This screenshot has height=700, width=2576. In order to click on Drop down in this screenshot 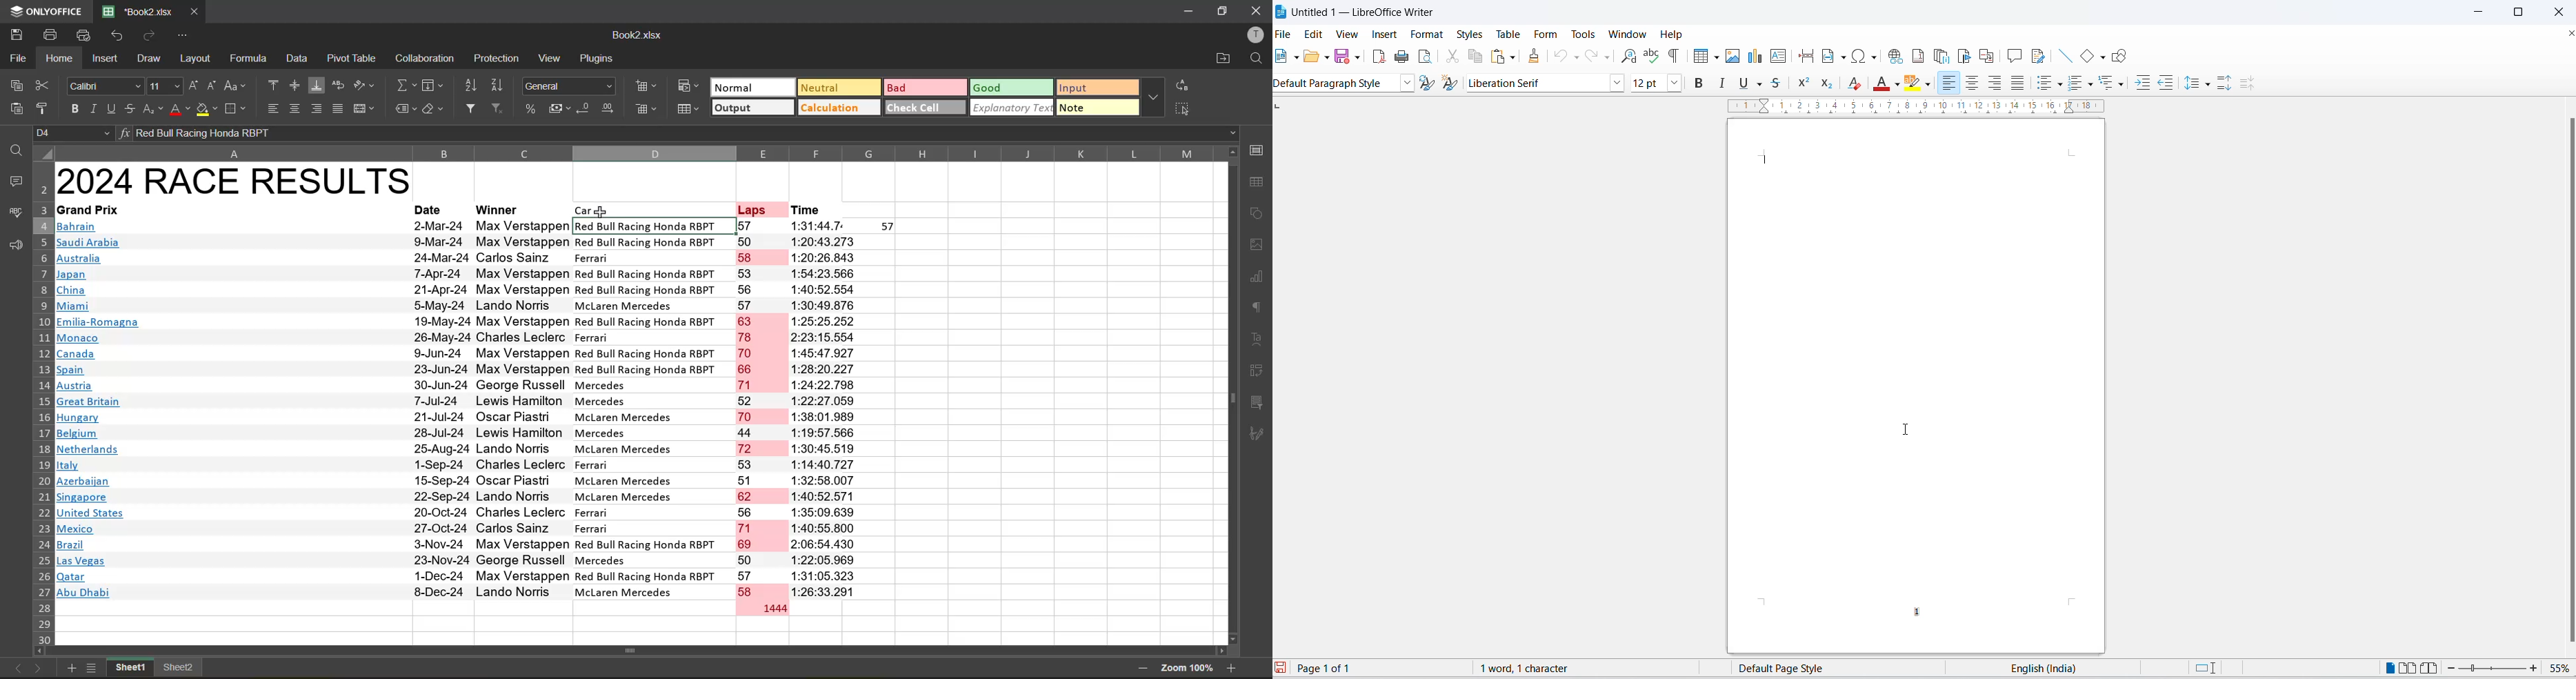, I will do `click(1229, 133)`.